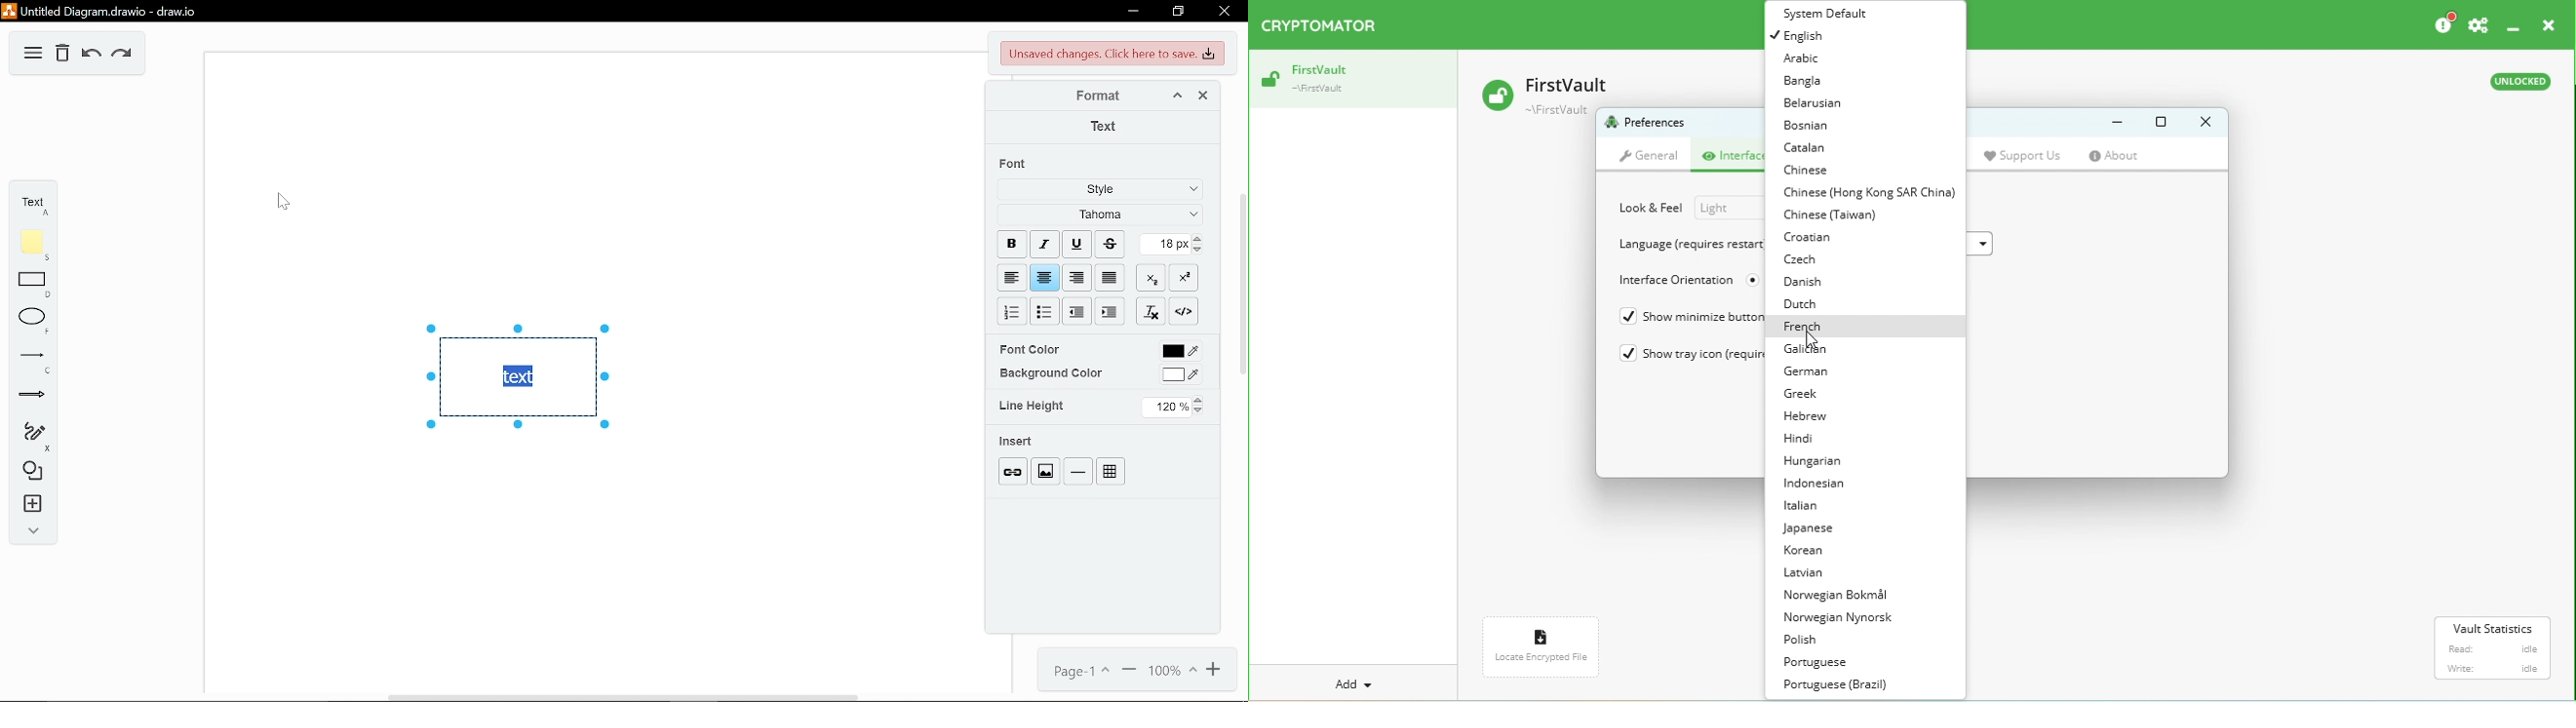 This screenshot has height=728, width=2576. What do you see at coordinates (1110, 312) in the screenshot?
I see `decrease indent` at bounding box center [1110, 312].